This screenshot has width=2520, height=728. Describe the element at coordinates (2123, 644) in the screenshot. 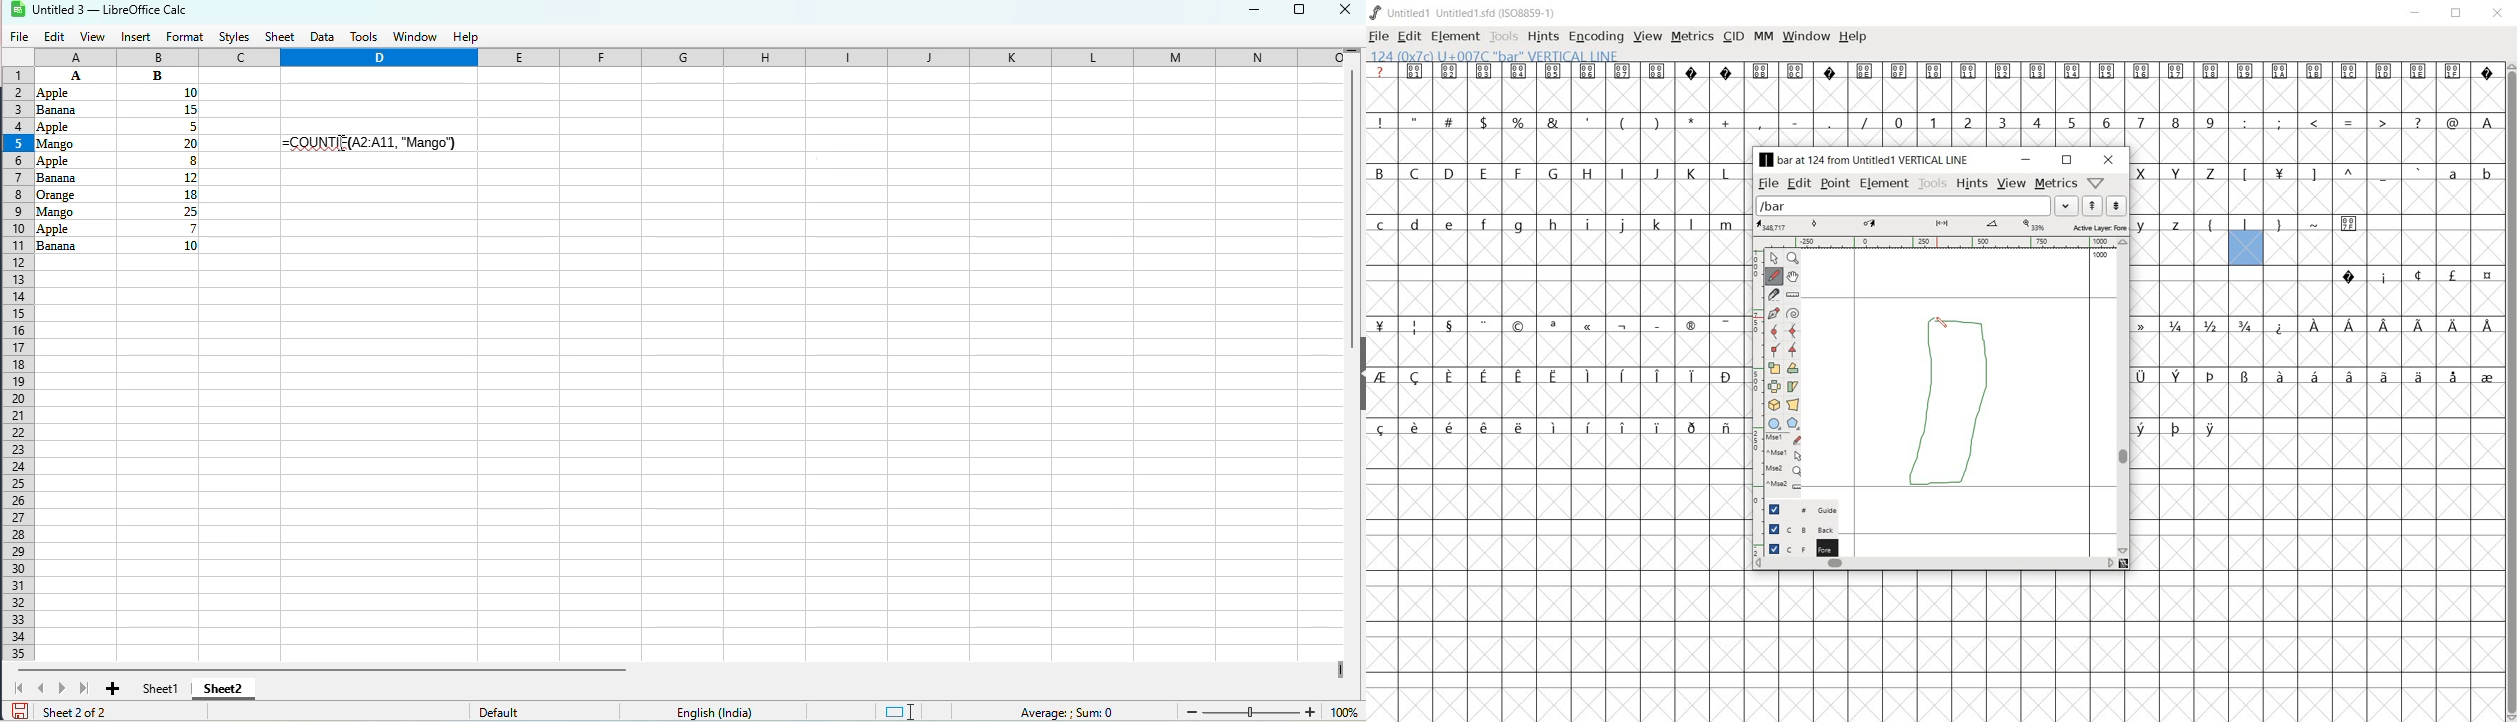

I see `empty cells` at that location.